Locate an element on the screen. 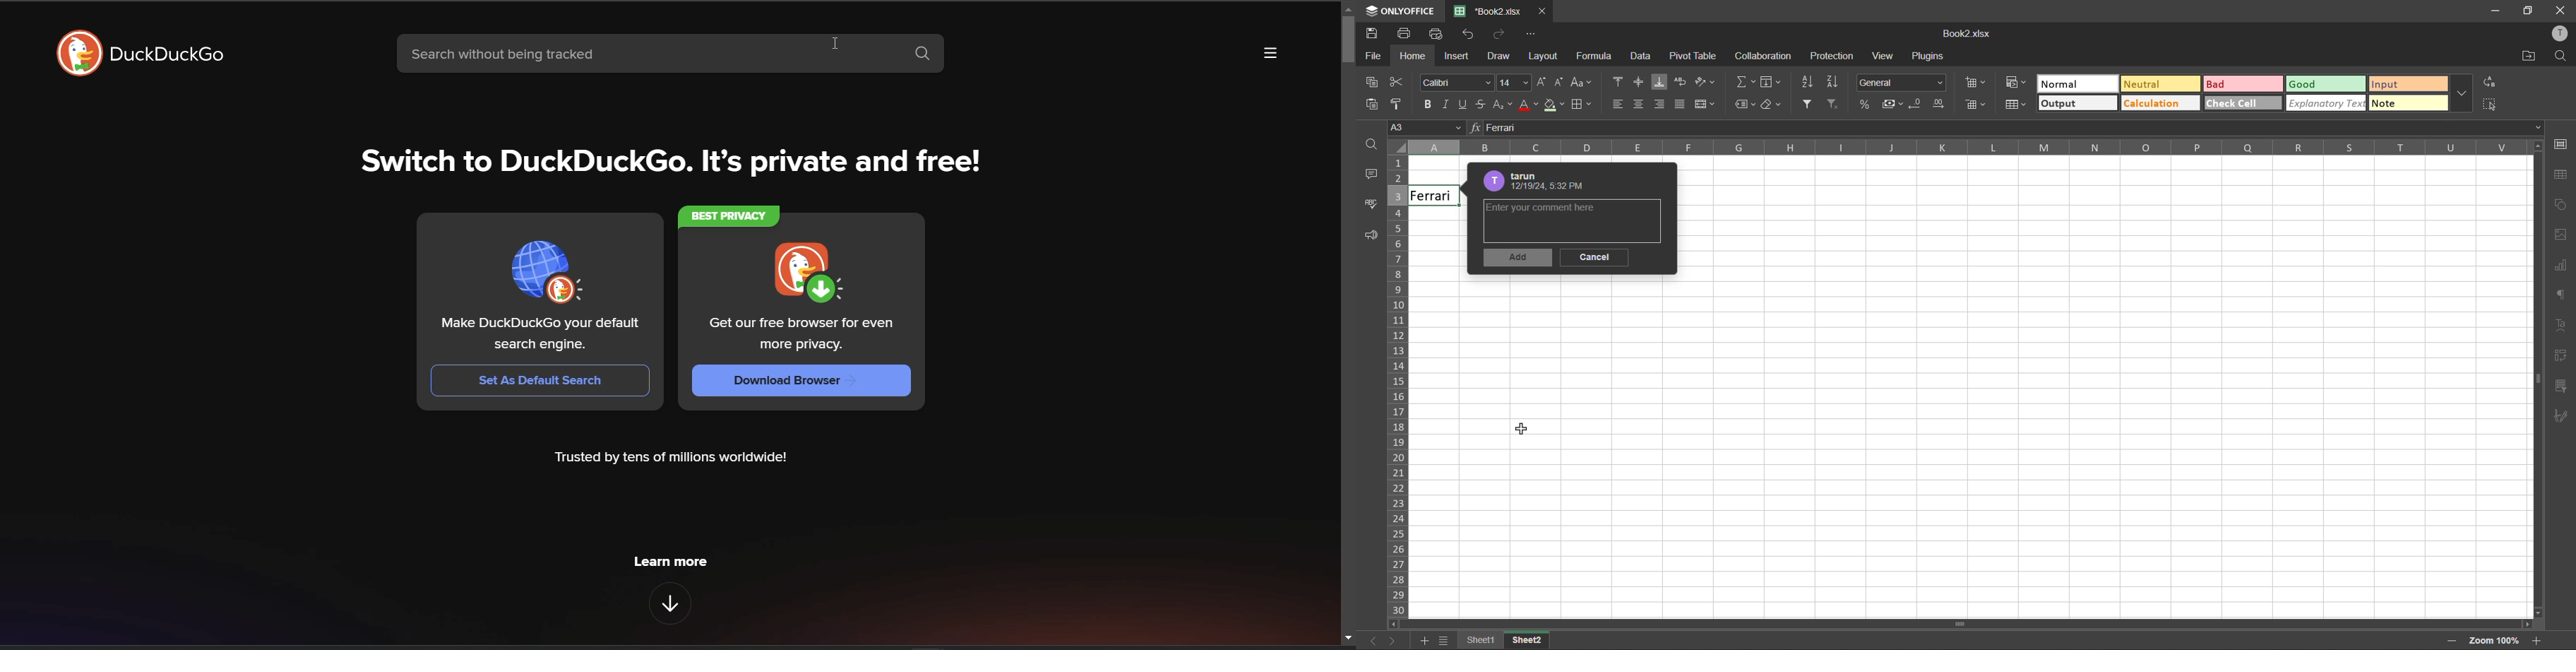  vertical scroll bar is located at coordinates (1347, 40).